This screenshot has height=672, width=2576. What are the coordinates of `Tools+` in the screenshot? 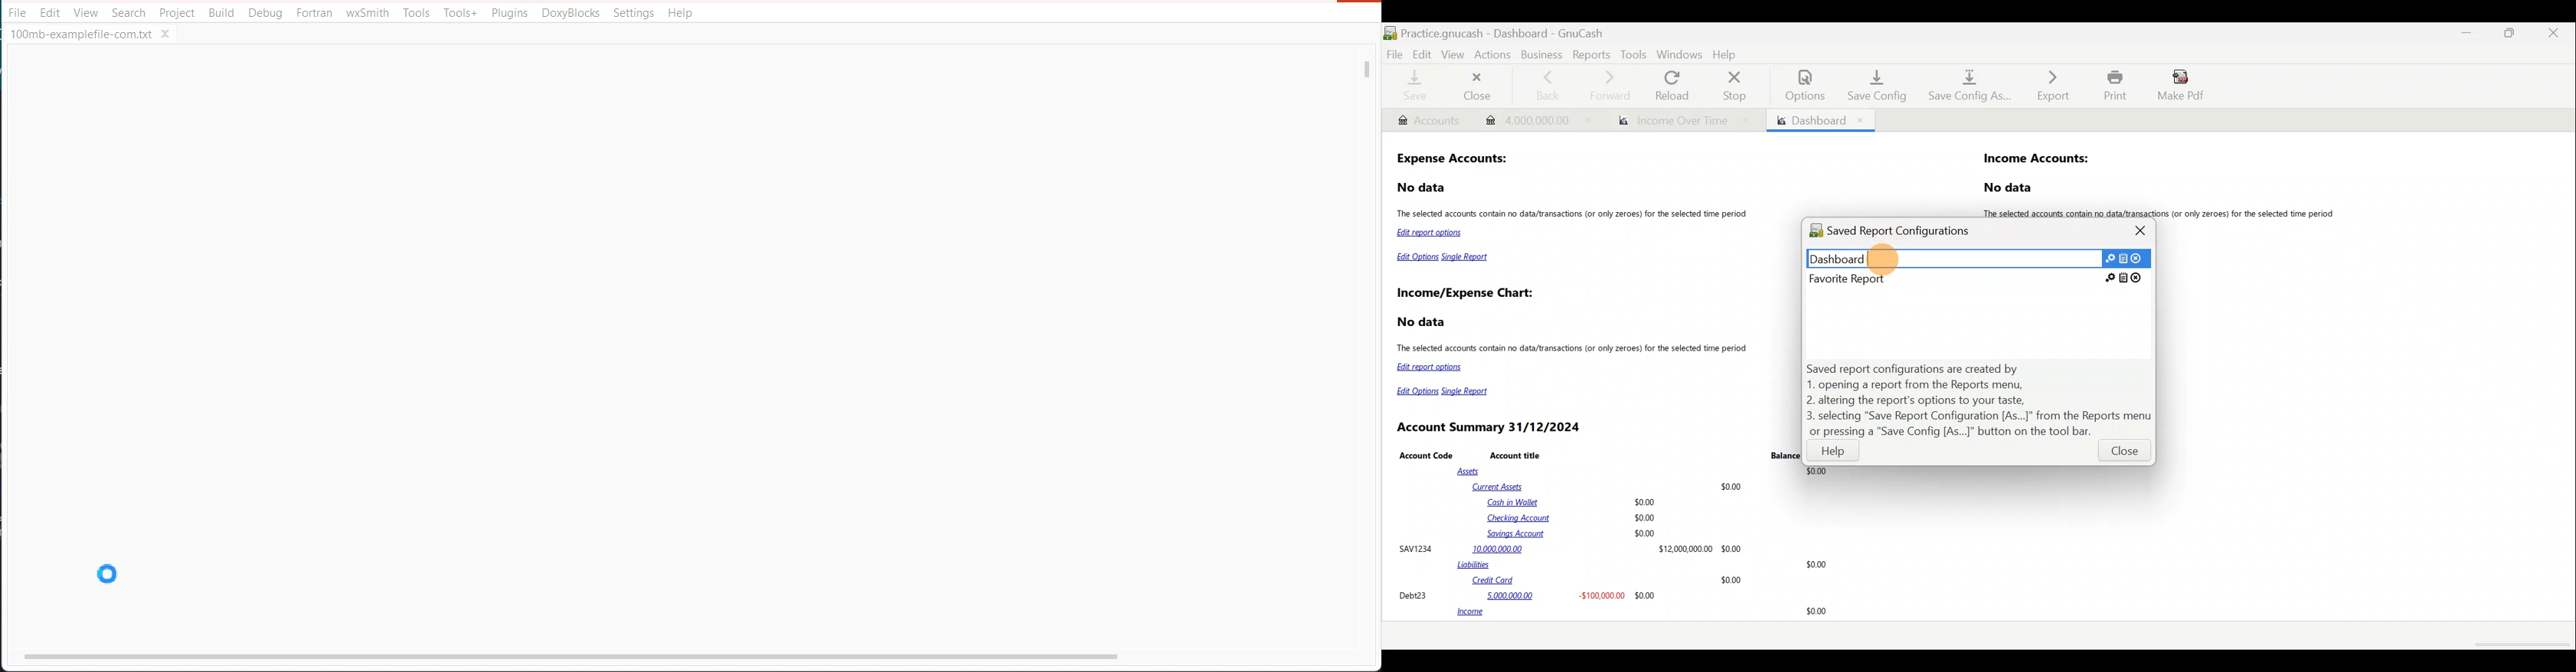 It's located at (461, 13).